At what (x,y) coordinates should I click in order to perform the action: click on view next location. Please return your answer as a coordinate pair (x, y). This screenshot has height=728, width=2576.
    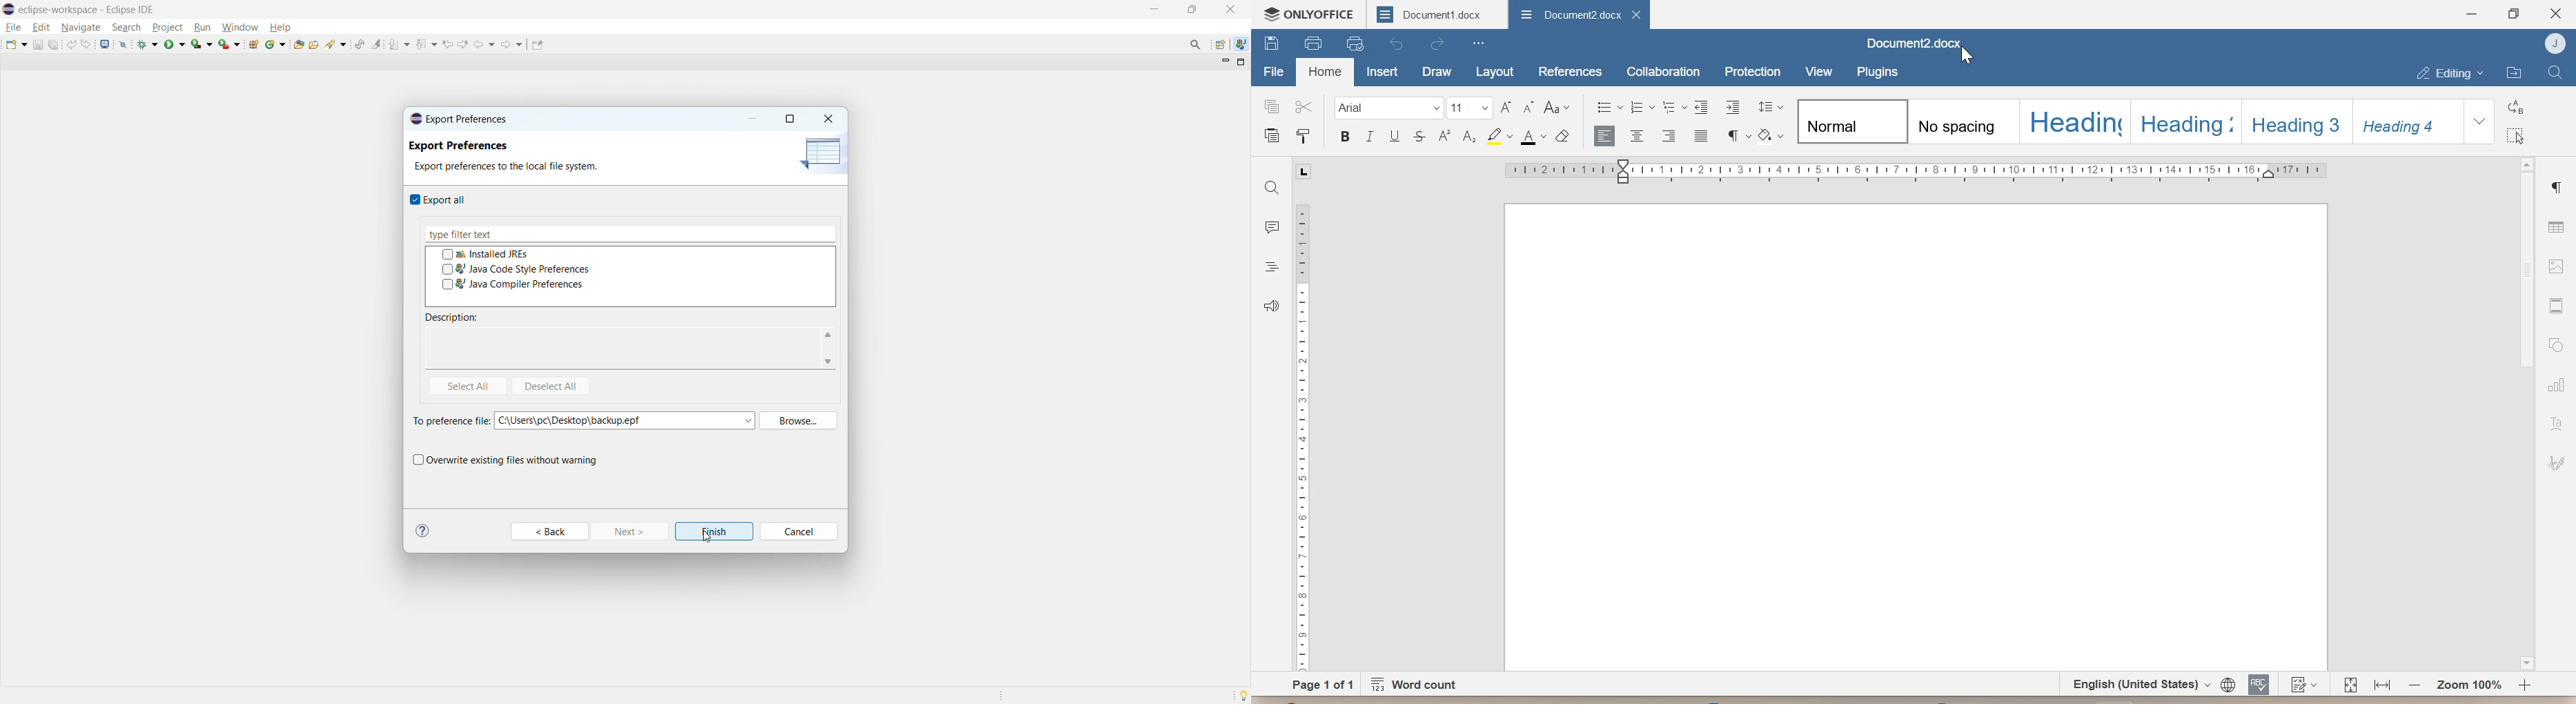
    Looking at the image, I should click on (463, 44).